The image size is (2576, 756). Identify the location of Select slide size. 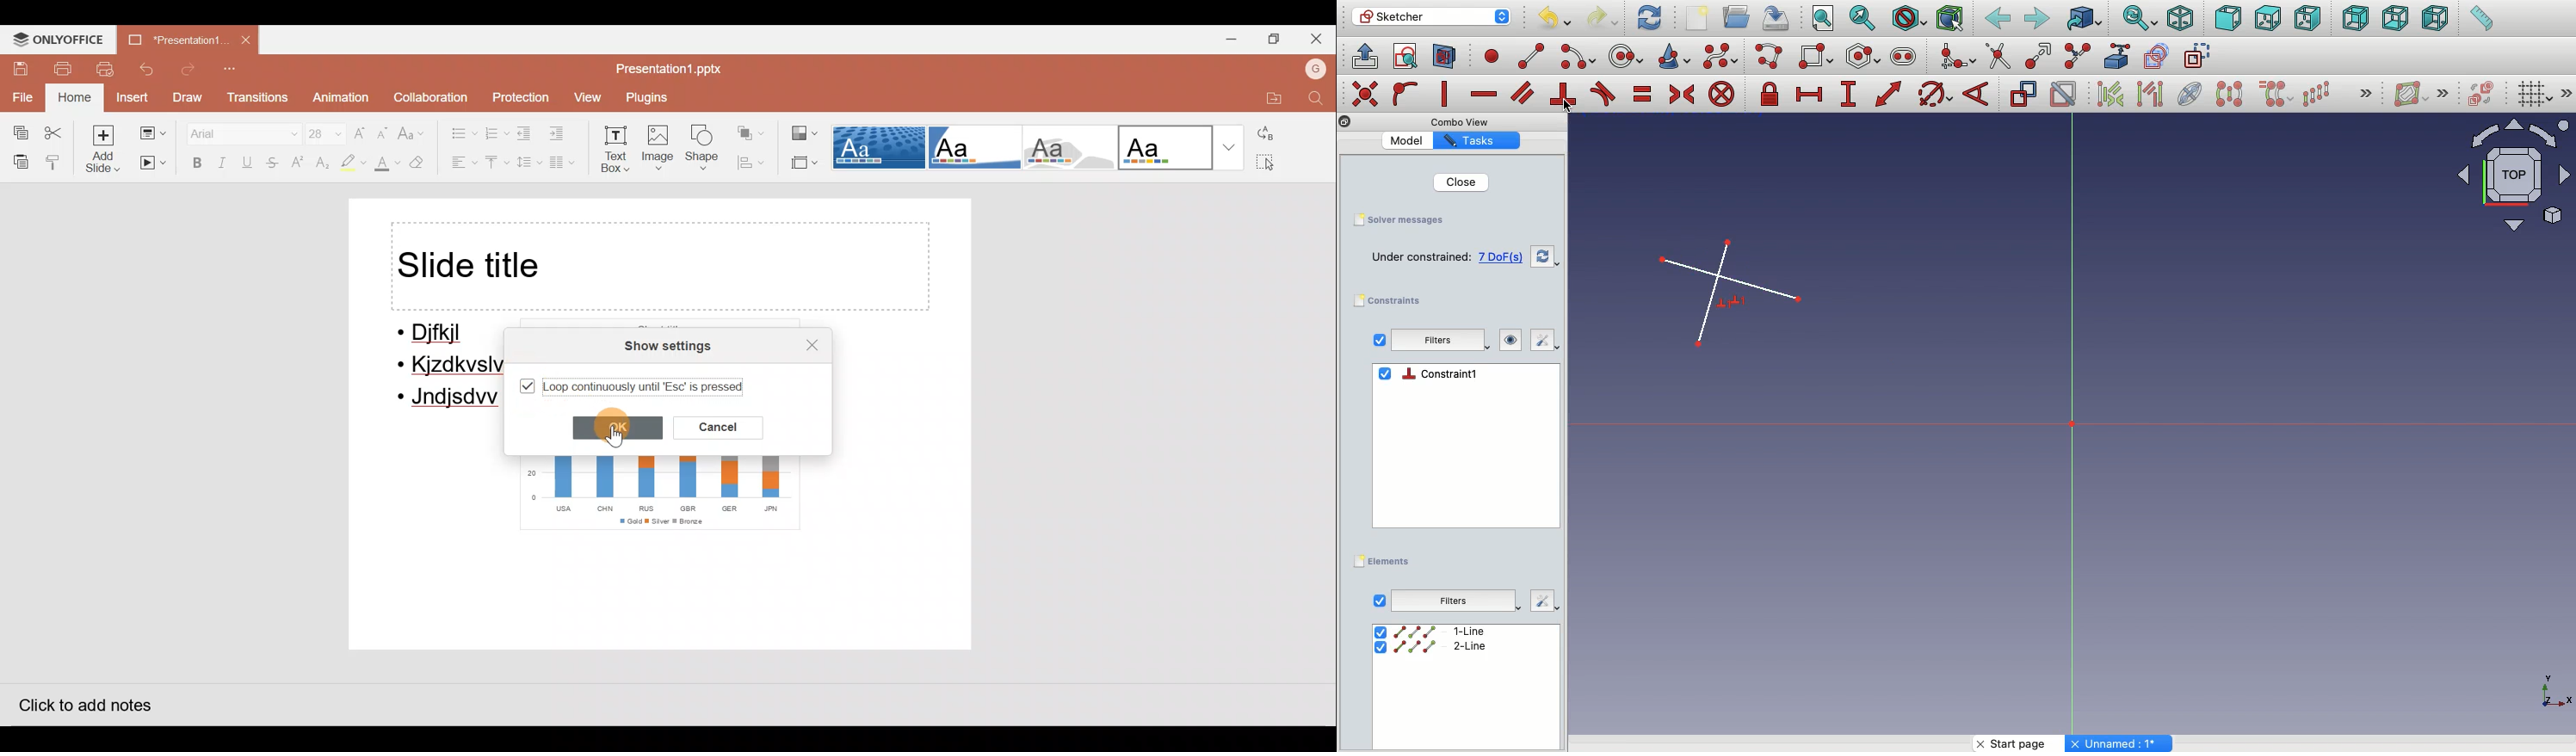
(804, 164).